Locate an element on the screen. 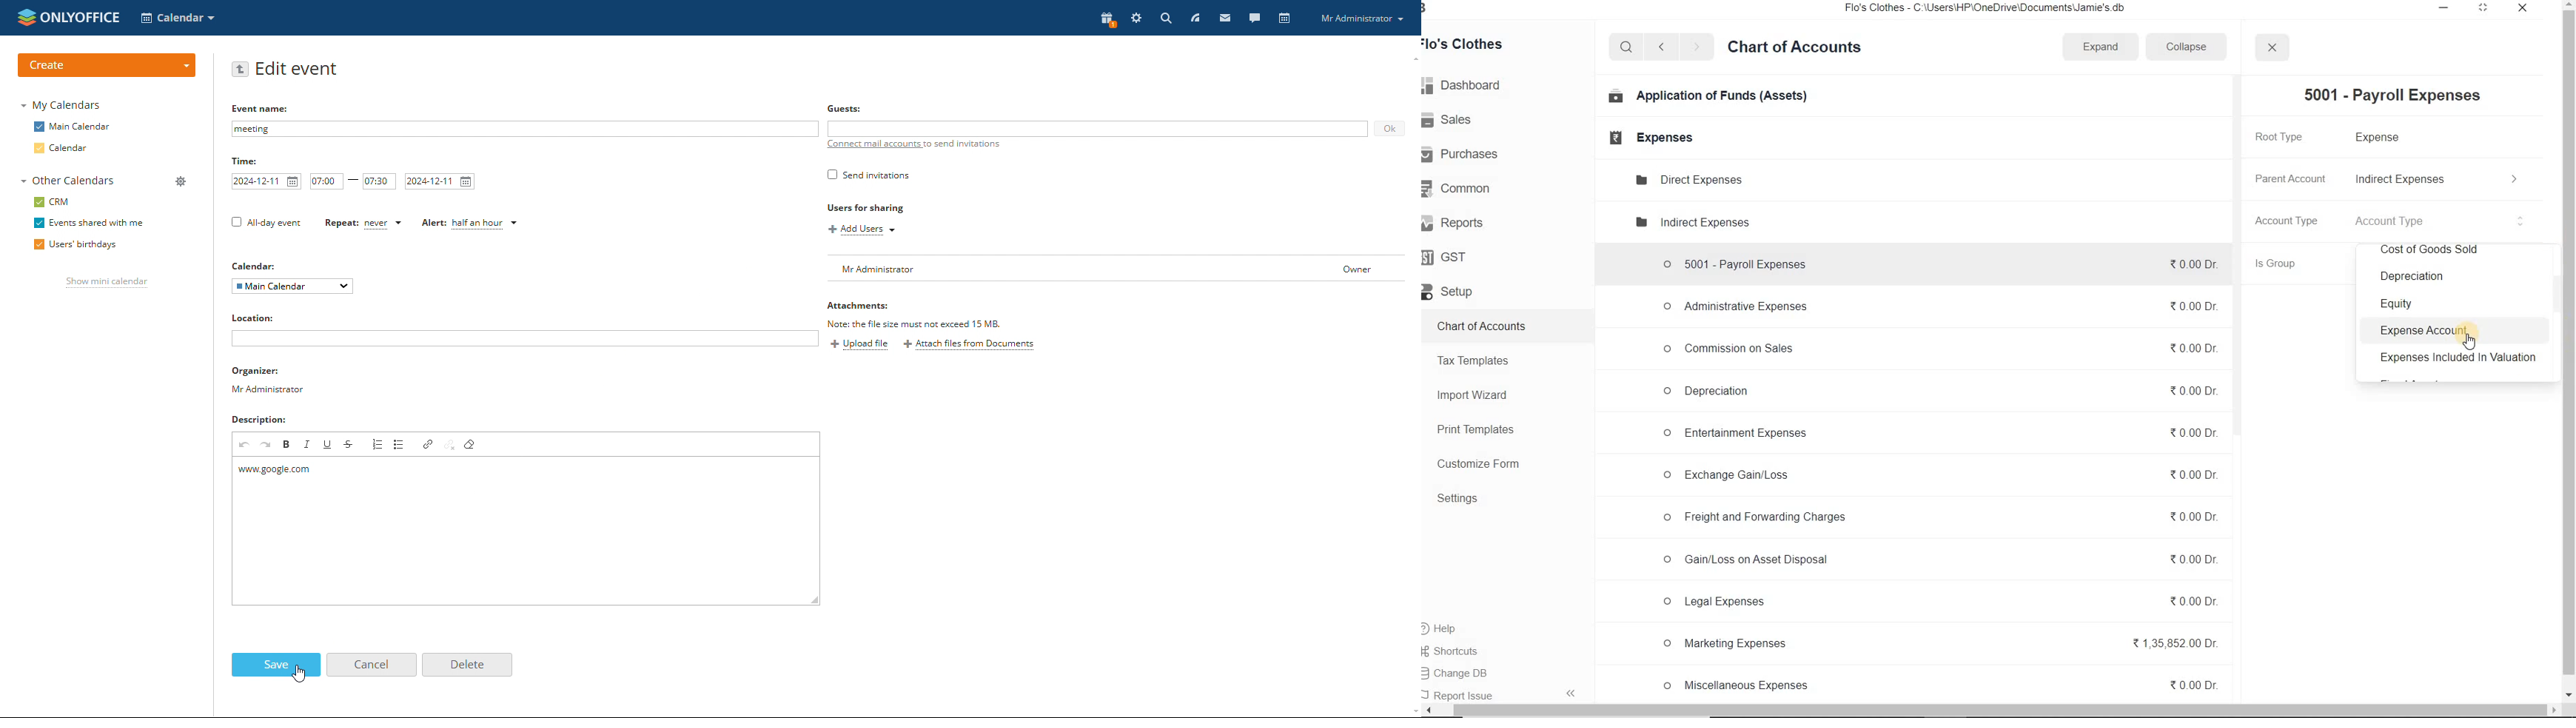 Image resolution: width=2576 pixels, height=728 pixels. Expand is located at coordinates (2102, 47).